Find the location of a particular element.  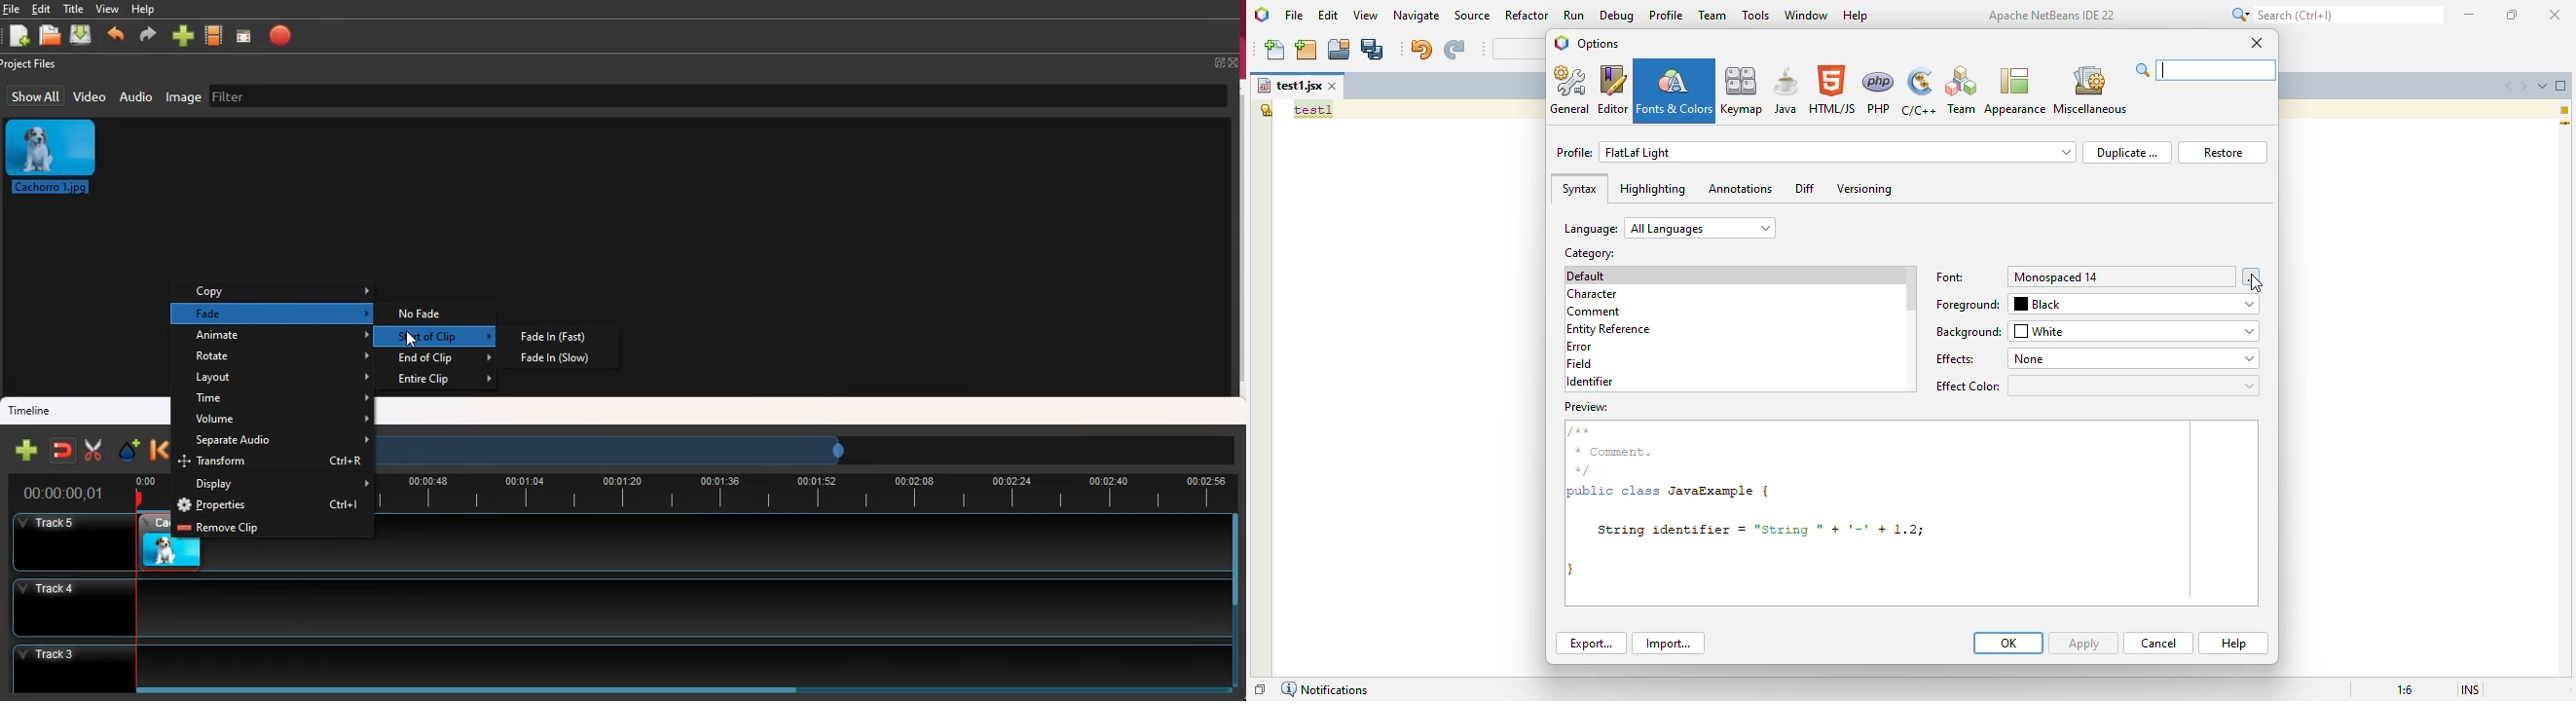

run is located at coordinates (1574, 16).